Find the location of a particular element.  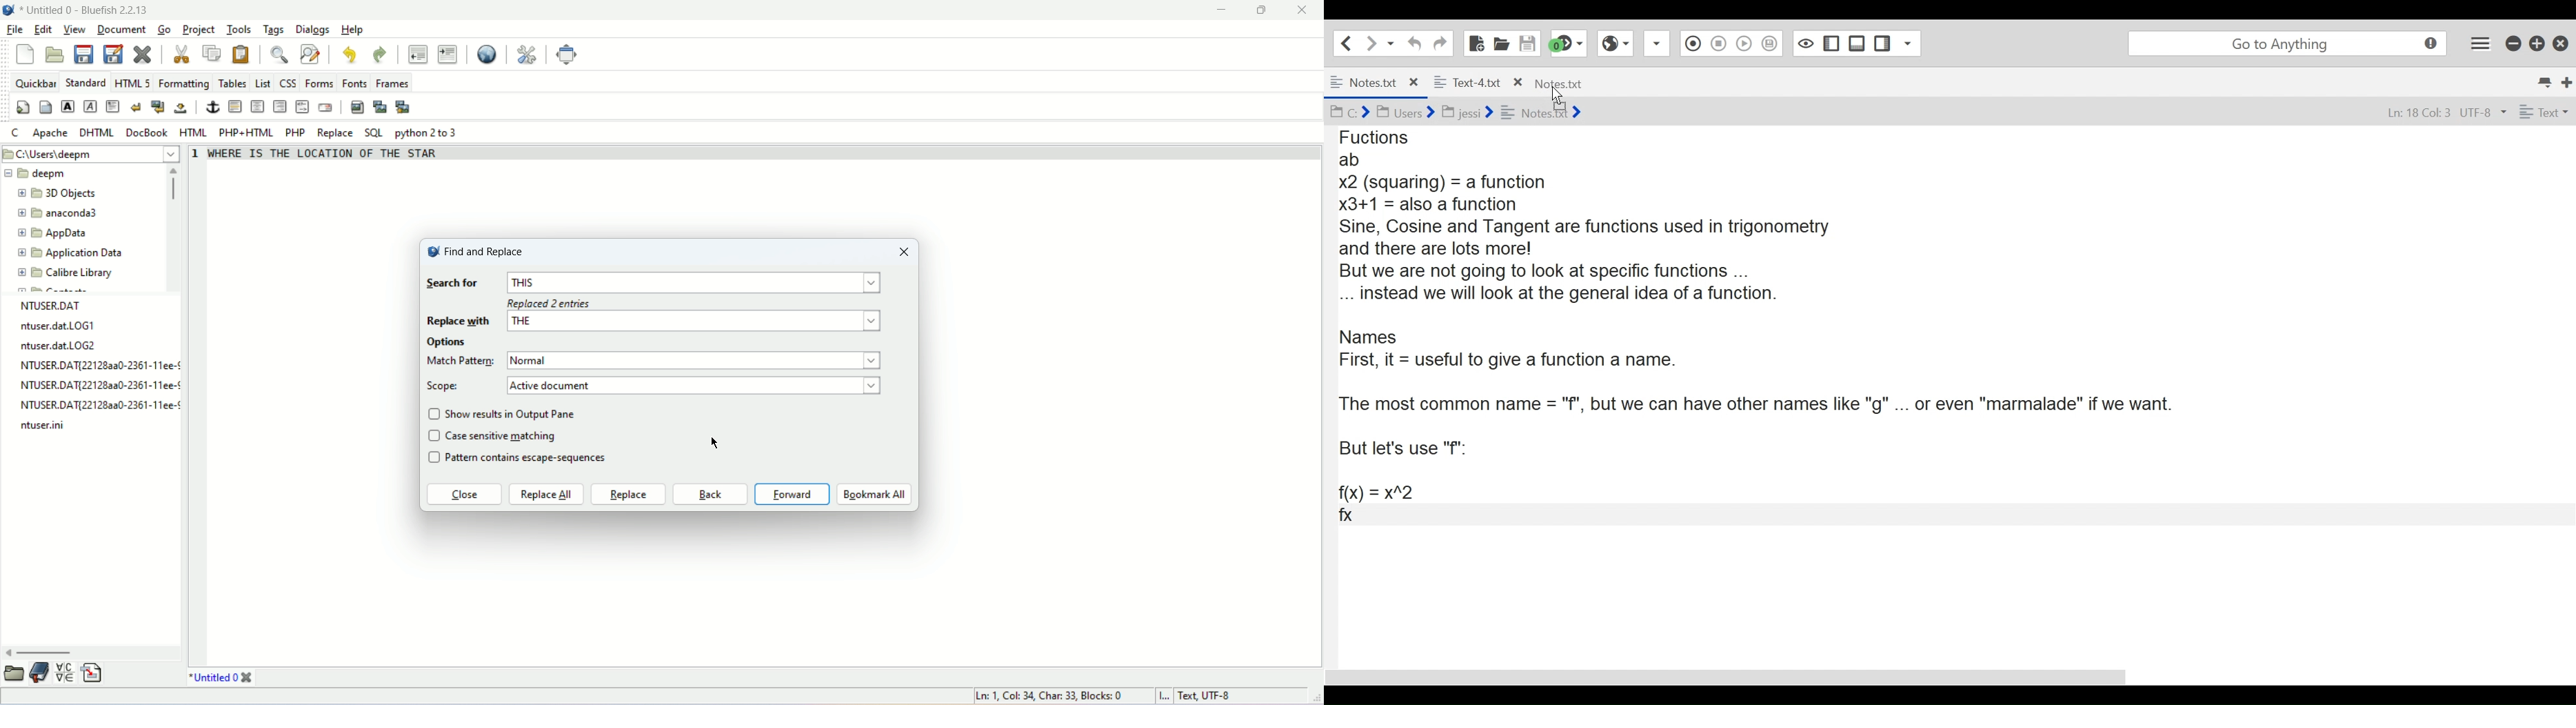

find and replace is located at coordinates (310, 54).